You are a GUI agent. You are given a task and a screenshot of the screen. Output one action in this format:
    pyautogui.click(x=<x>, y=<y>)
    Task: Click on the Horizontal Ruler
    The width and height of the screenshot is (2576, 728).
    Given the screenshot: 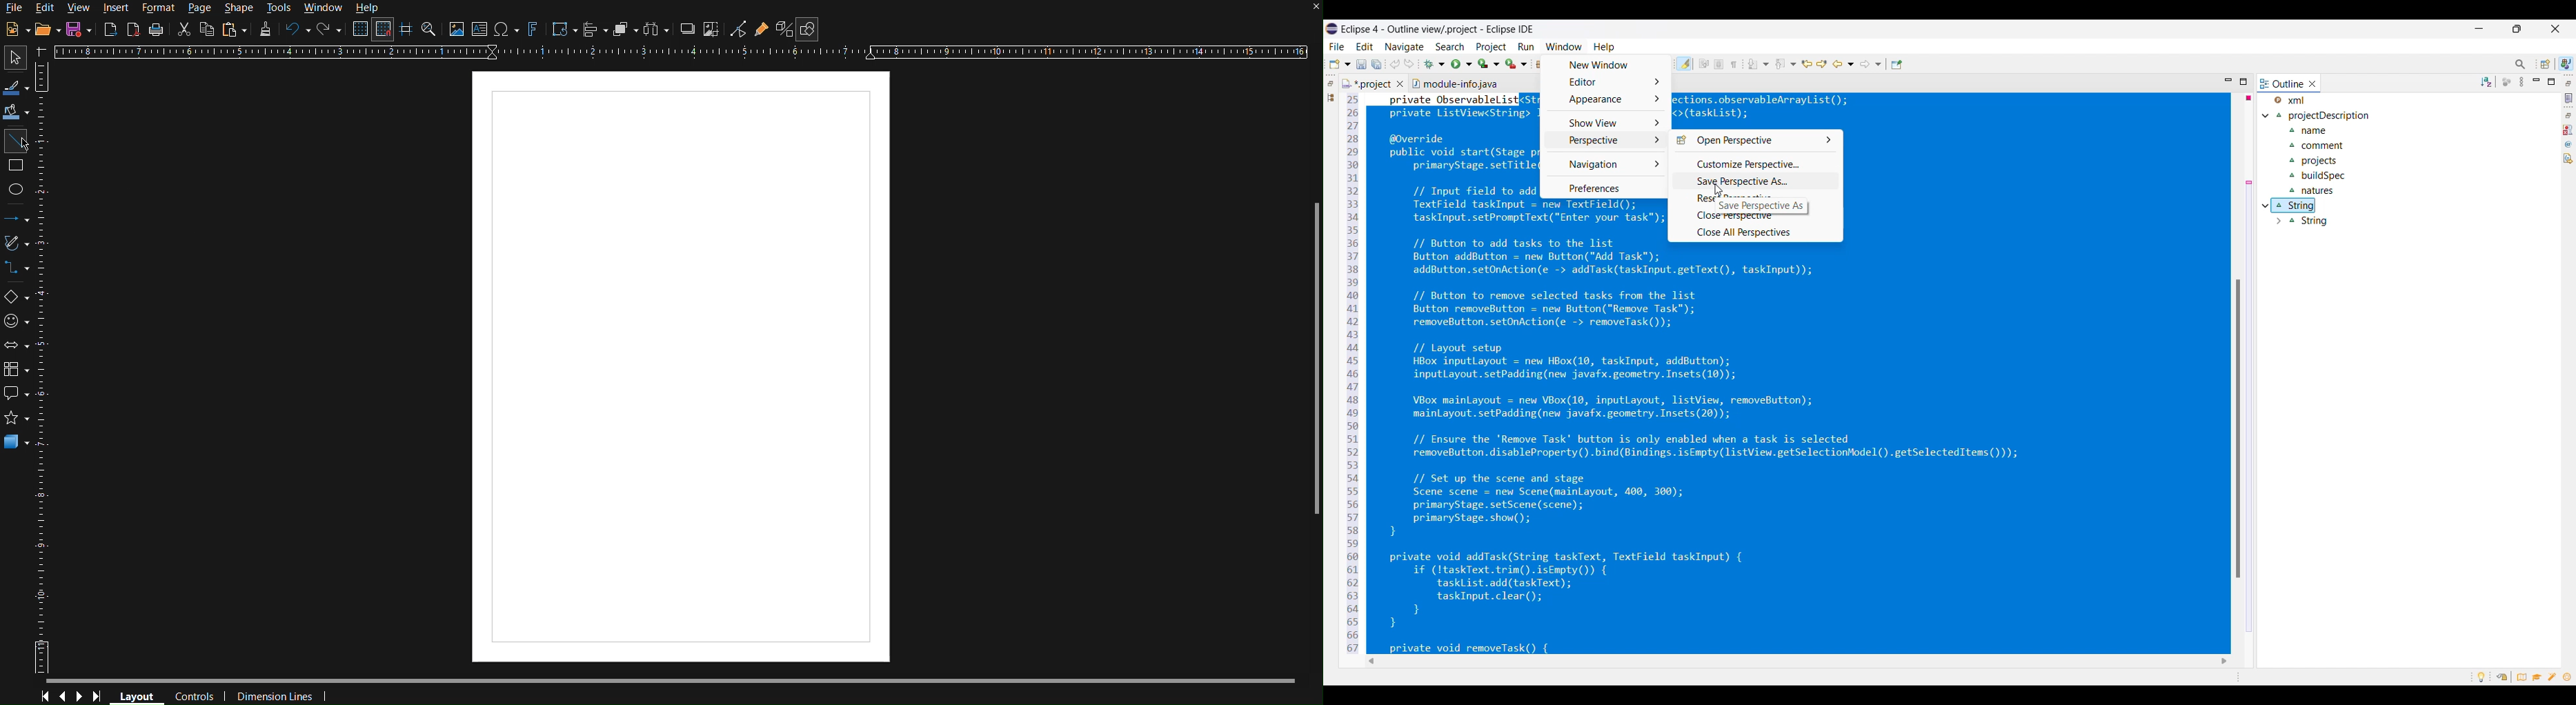 What is the action you would take?
    pyautogui.click(x=684, y=53)
    